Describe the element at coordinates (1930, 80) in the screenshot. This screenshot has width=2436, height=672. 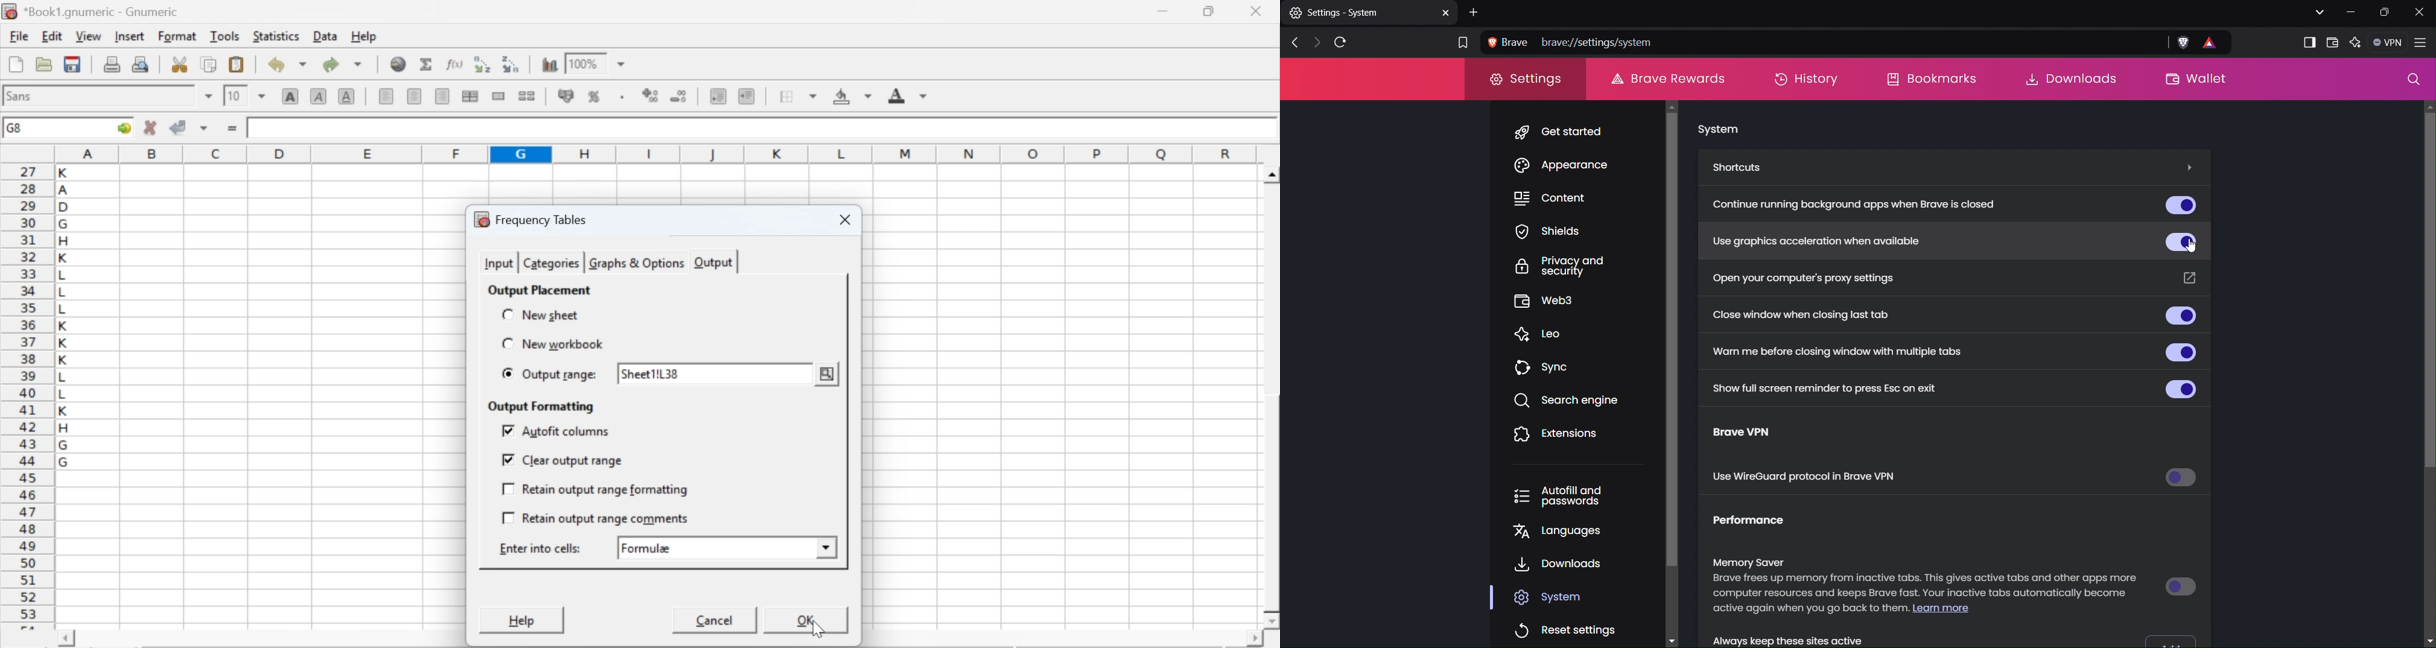
I see `Bookmarks` at that location.